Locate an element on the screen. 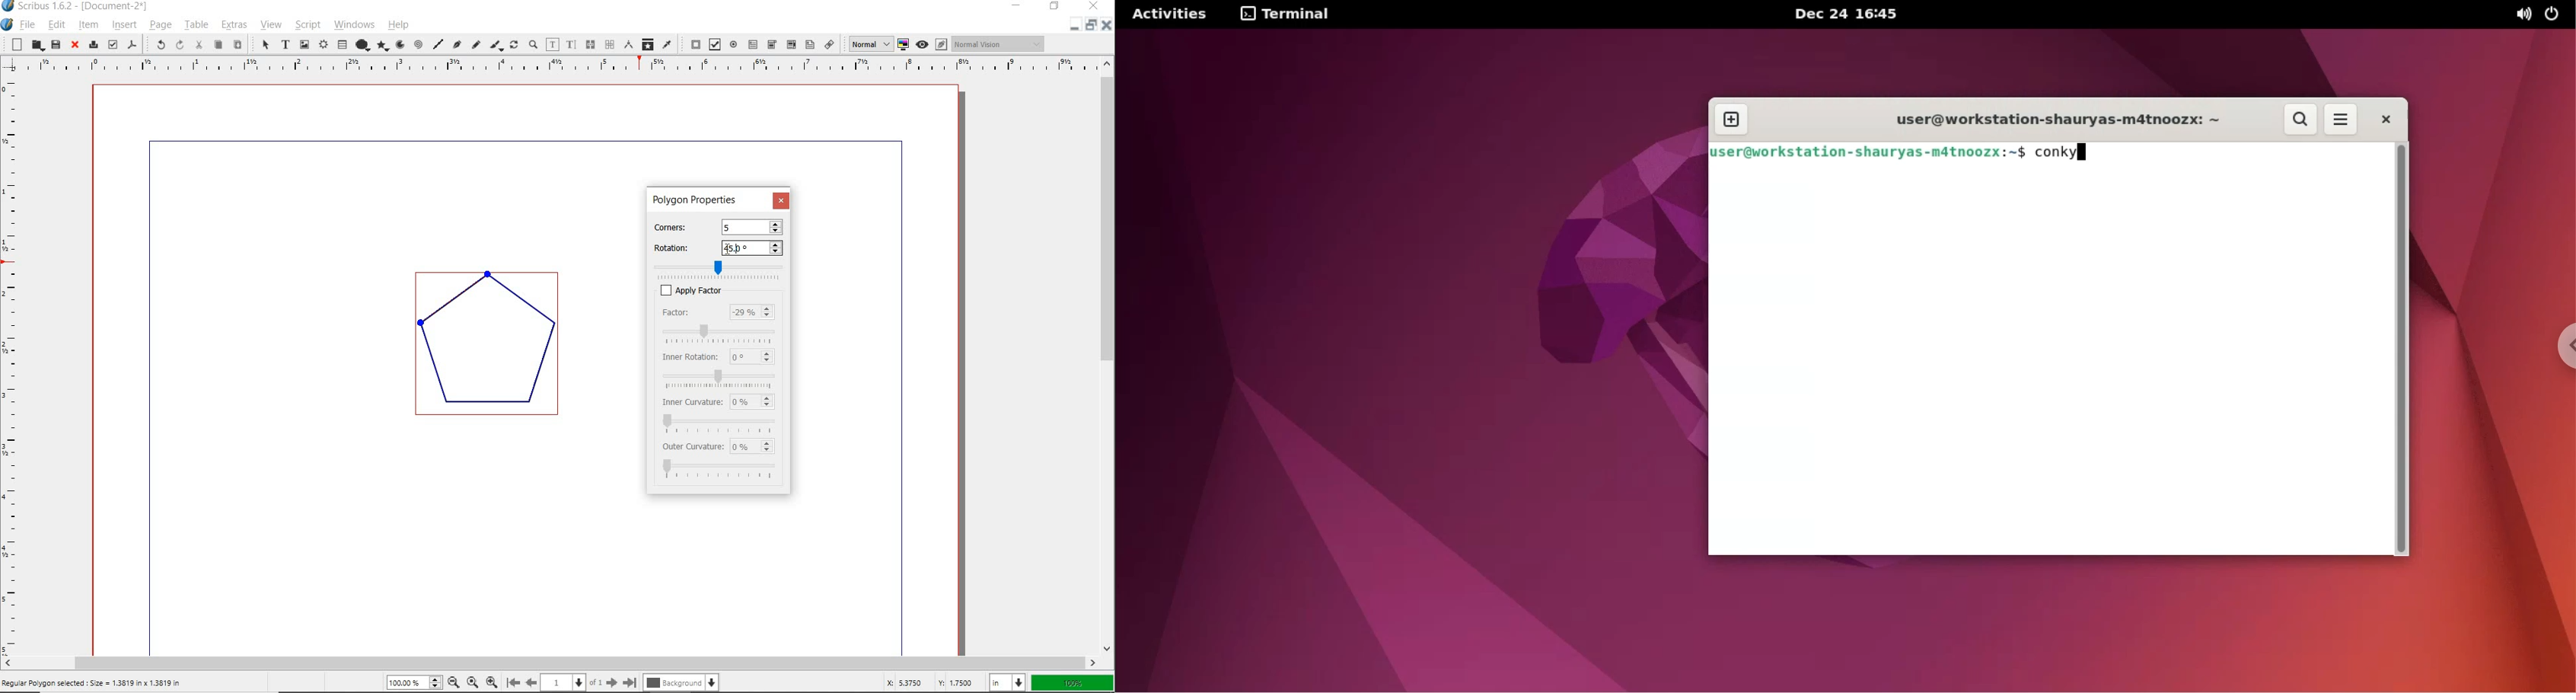 The width and height of the screenshot is (2576, 700). select unit is located at coordinates (1006, 682).